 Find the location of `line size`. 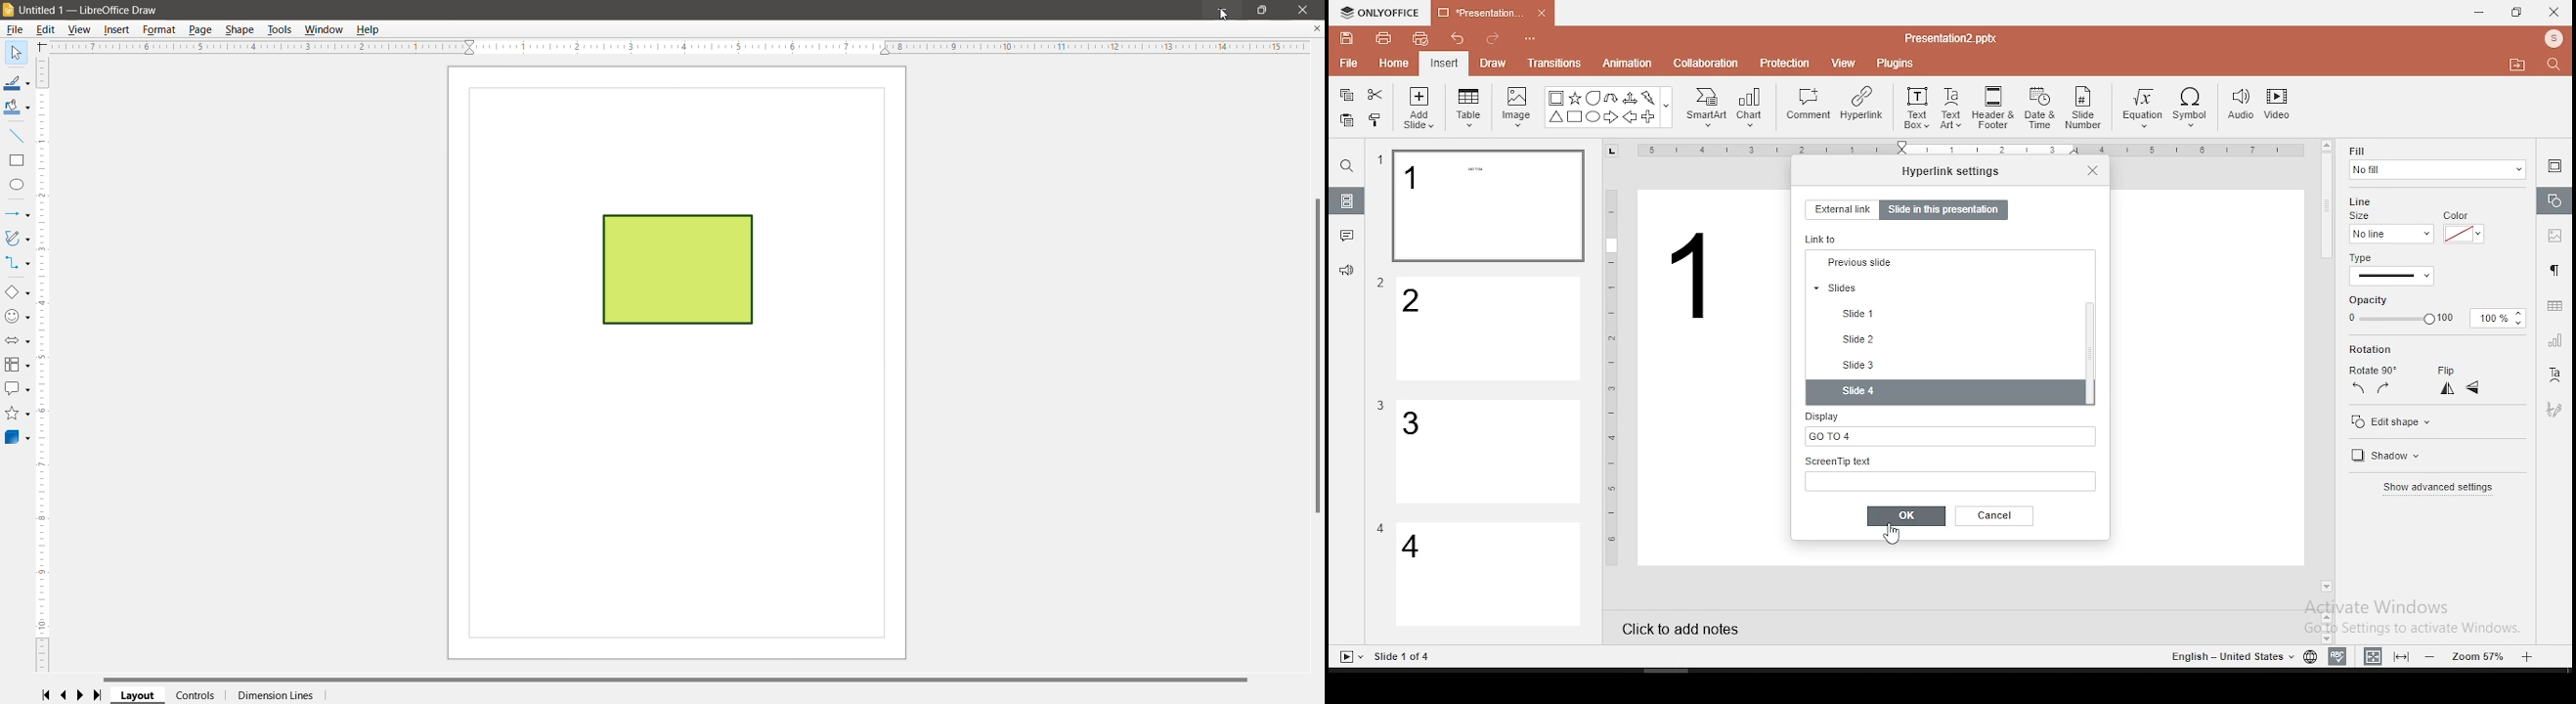

line size is located at coordinates (2390, 233).